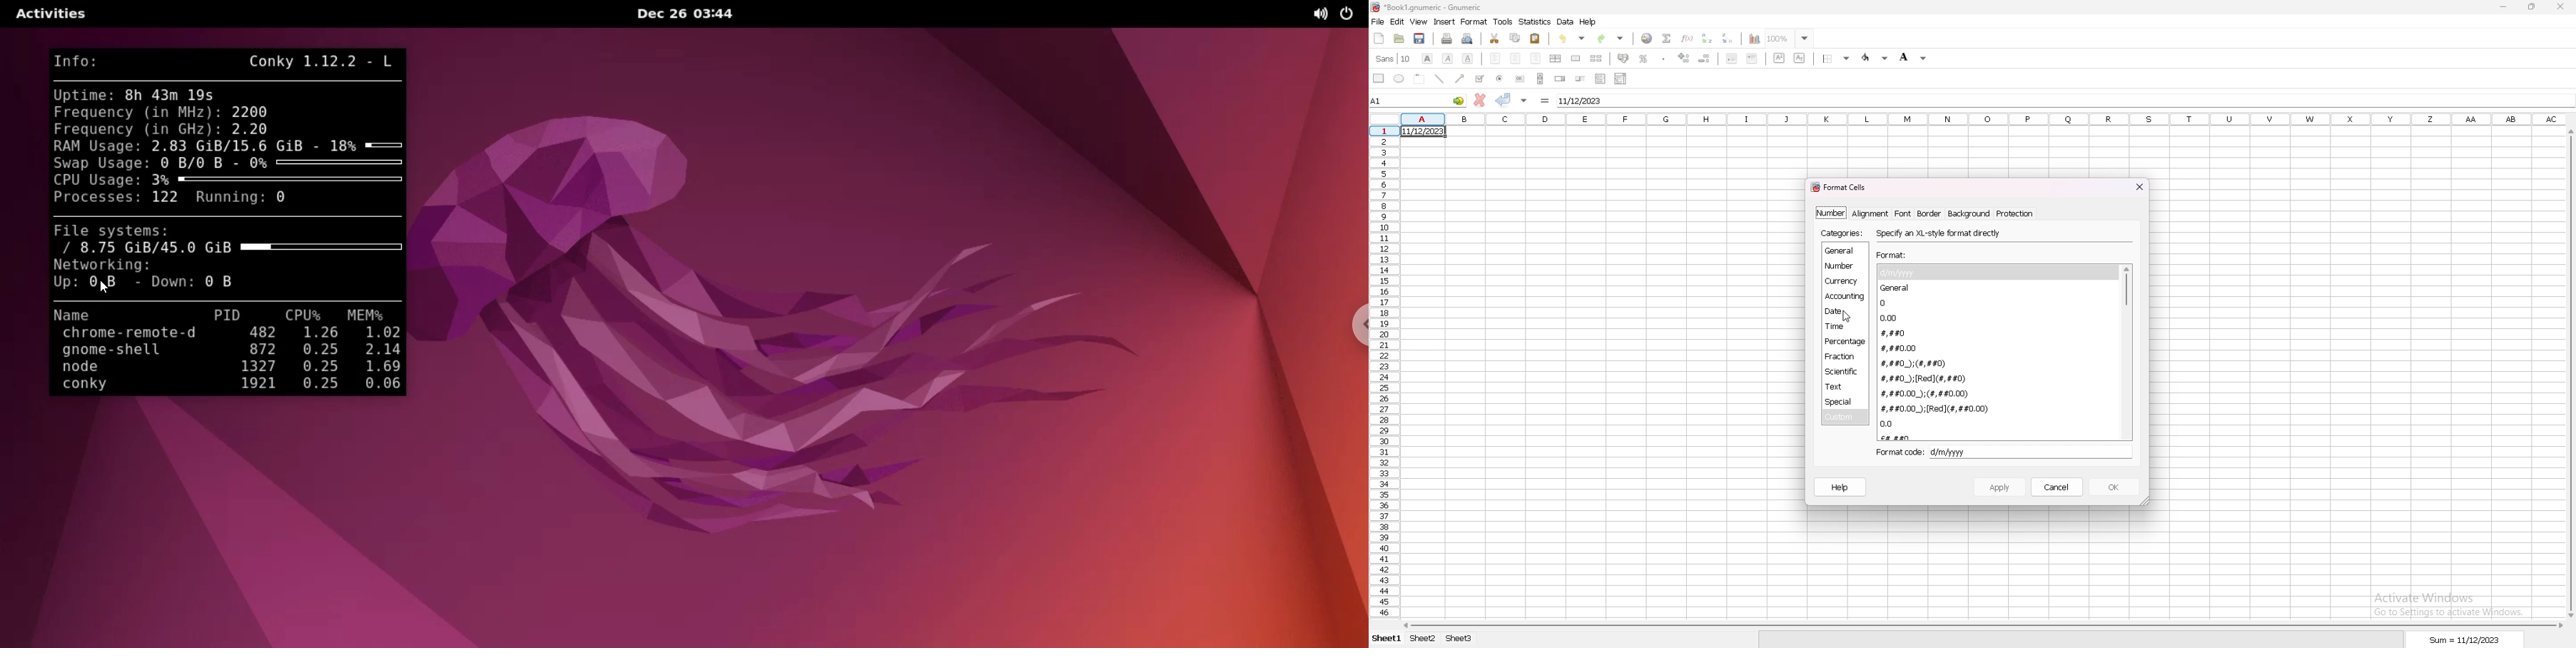 The width and height of the screenshot is (2576, 672). Describe the element at coordinates (1936, 409) in the screenshot. I see `#,##0.00_);[Red](#,##0.00)` at that location.